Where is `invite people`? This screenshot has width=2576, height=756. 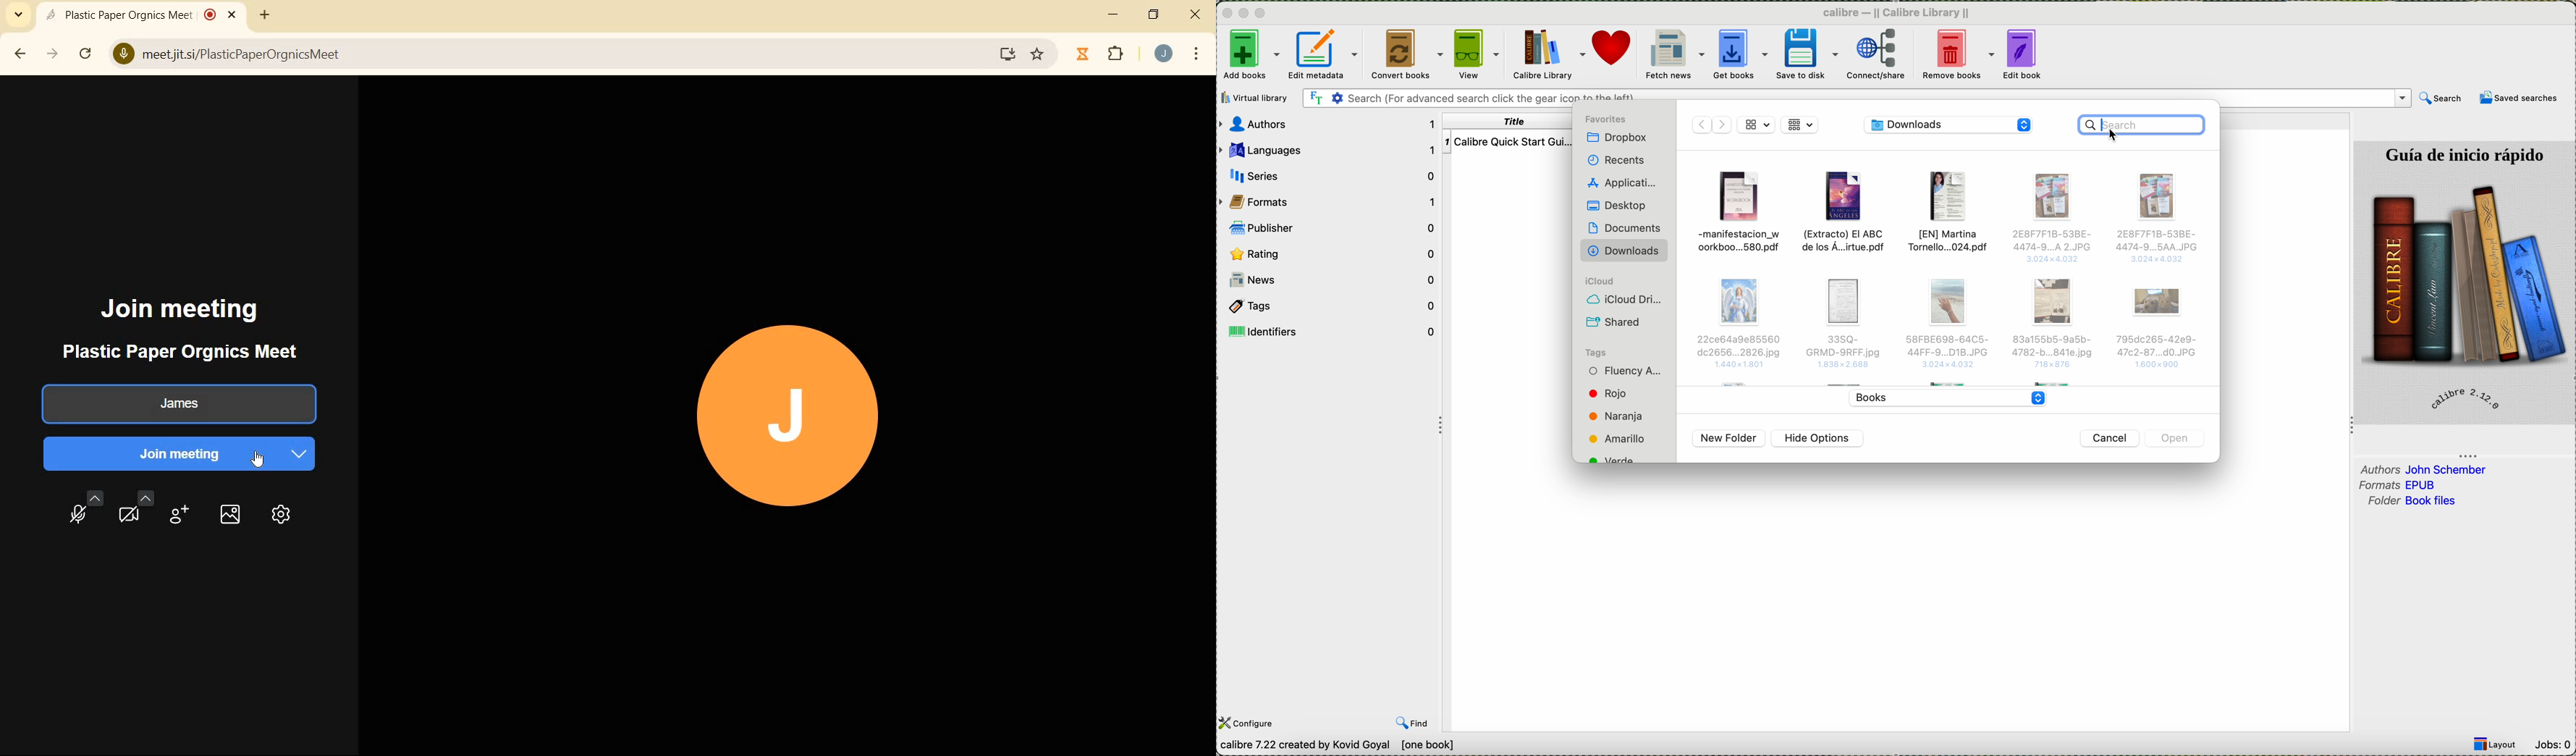 invite people is located at coordinates (178, 518).